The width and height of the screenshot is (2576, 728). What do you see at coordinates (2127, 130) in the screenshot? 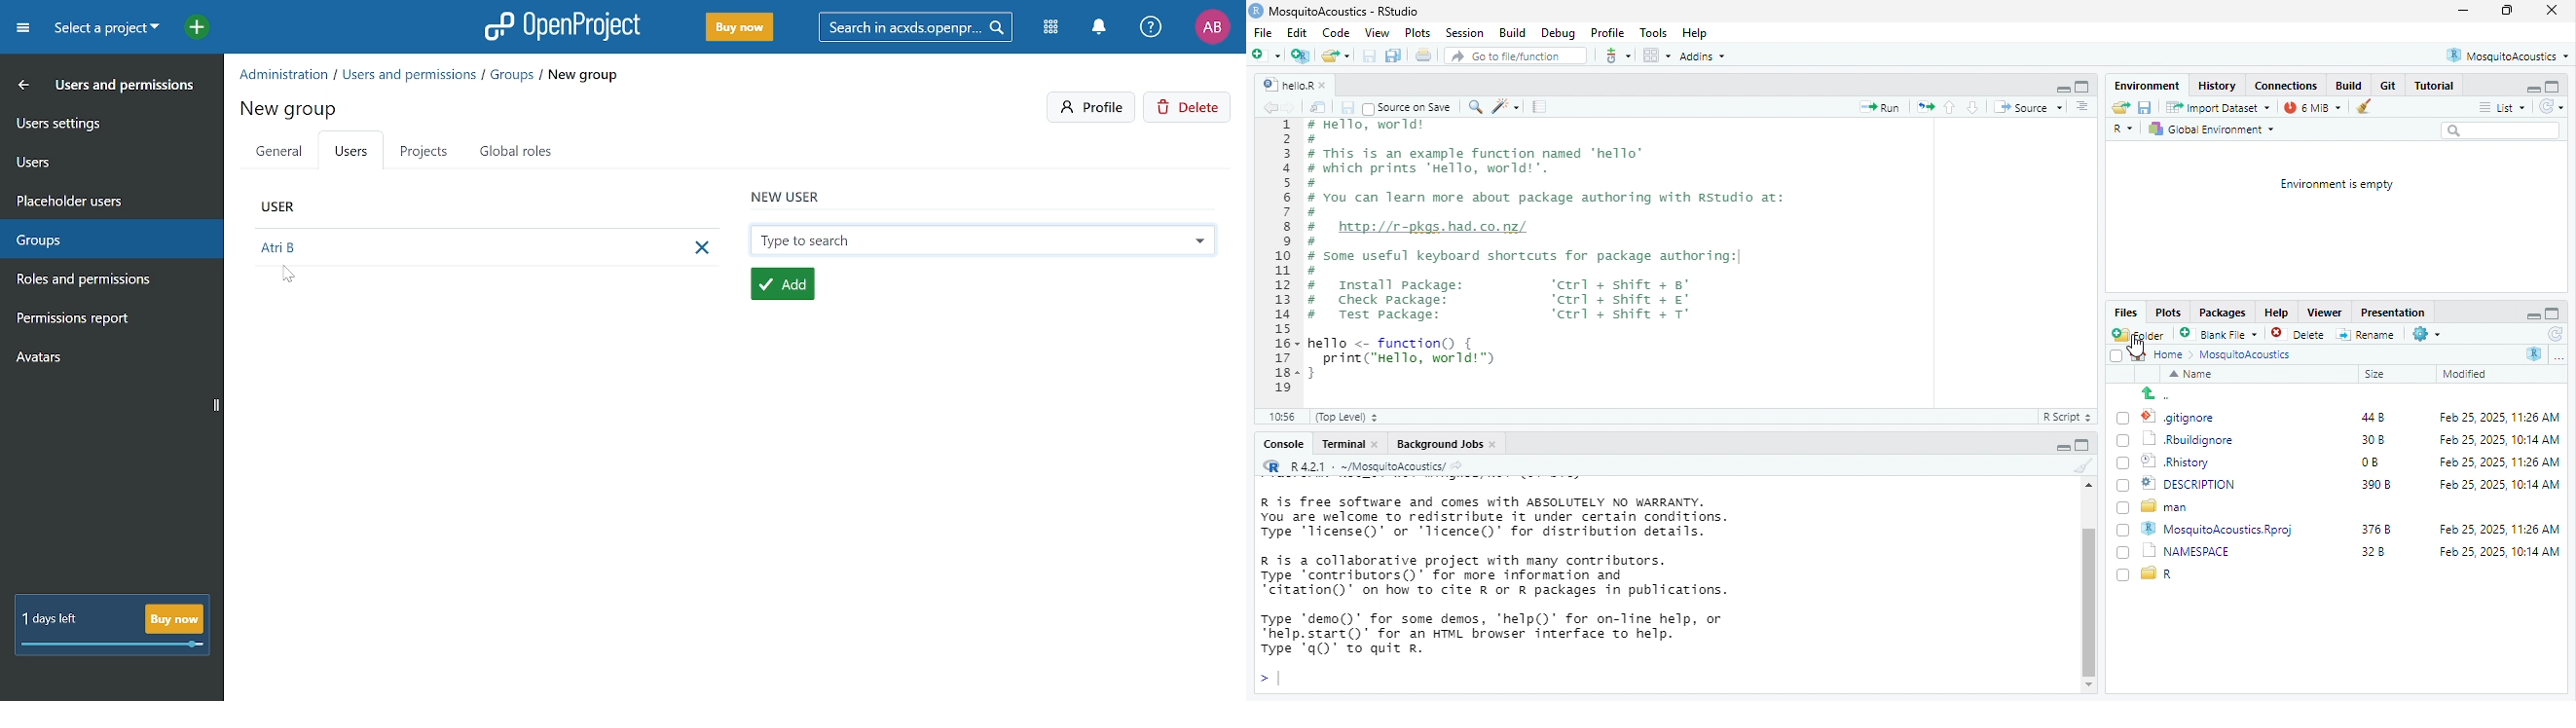
I see `r` at bounding box center [2127, 130].